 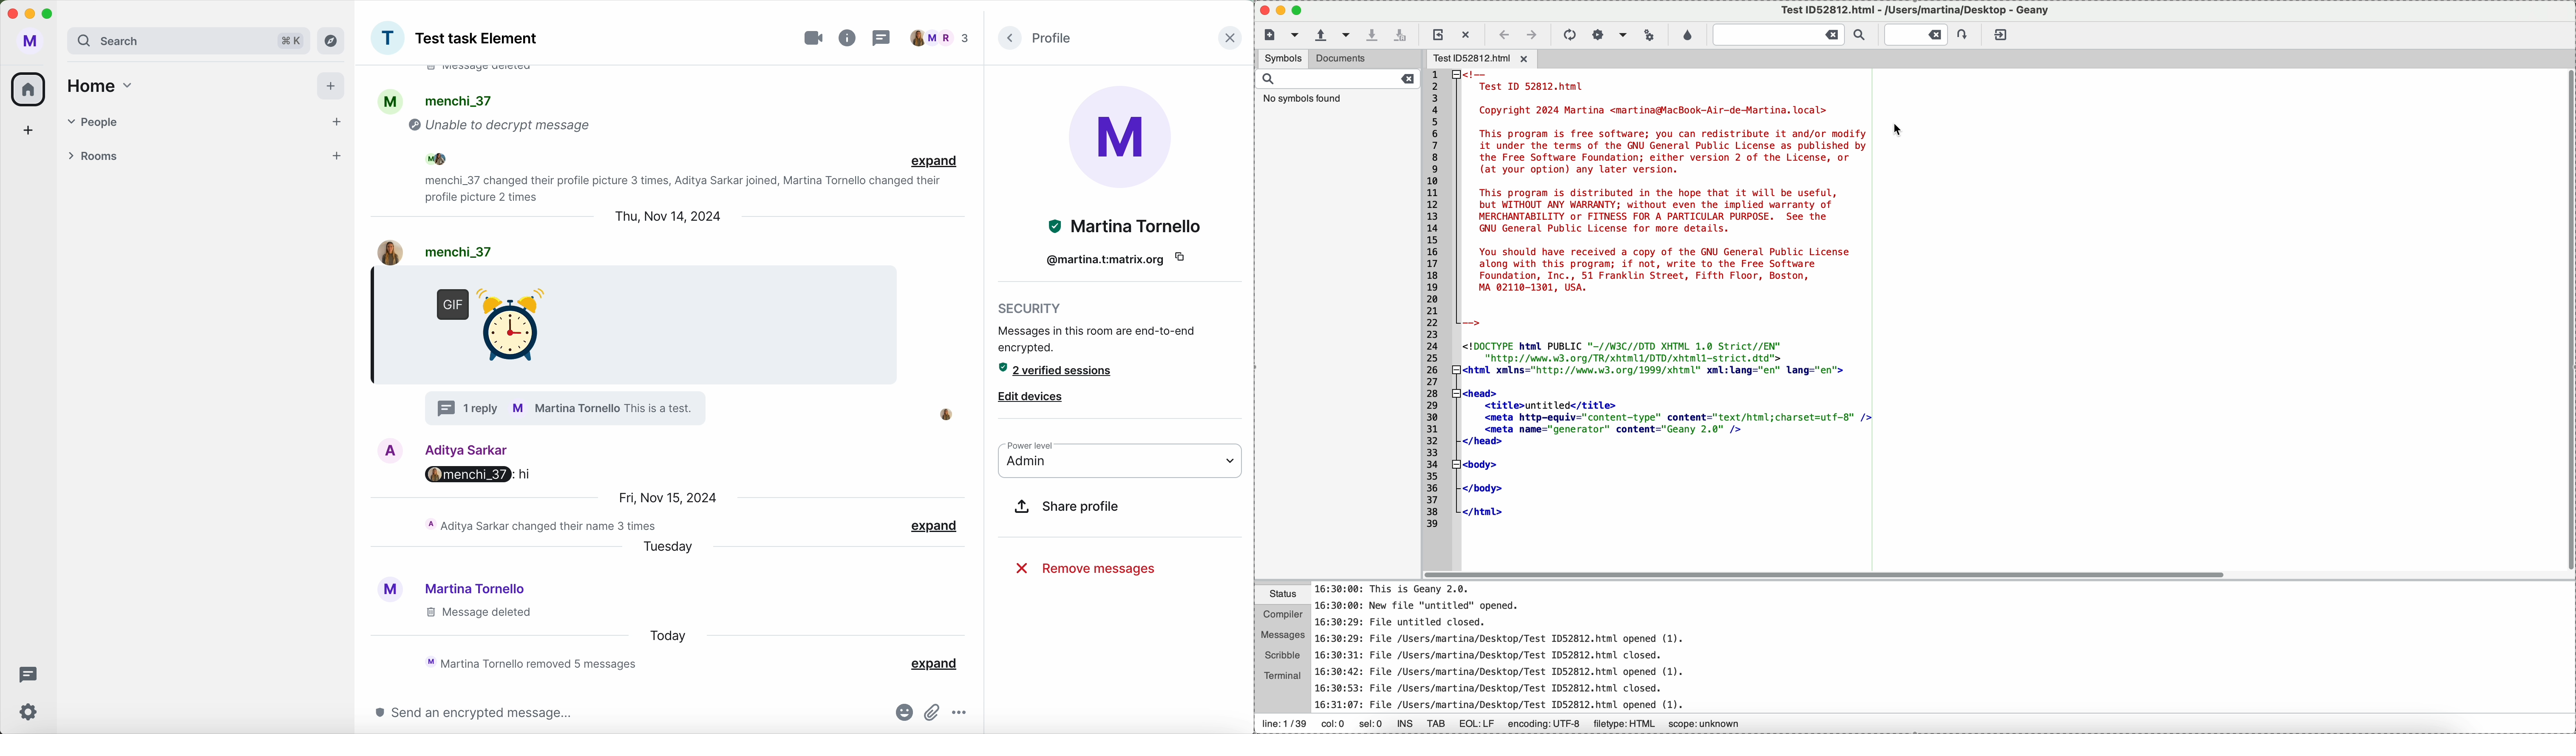 What do you see at coordinates (292, 40) in the screenshot?
I see `shortcut` at bounding box center [292, 40].